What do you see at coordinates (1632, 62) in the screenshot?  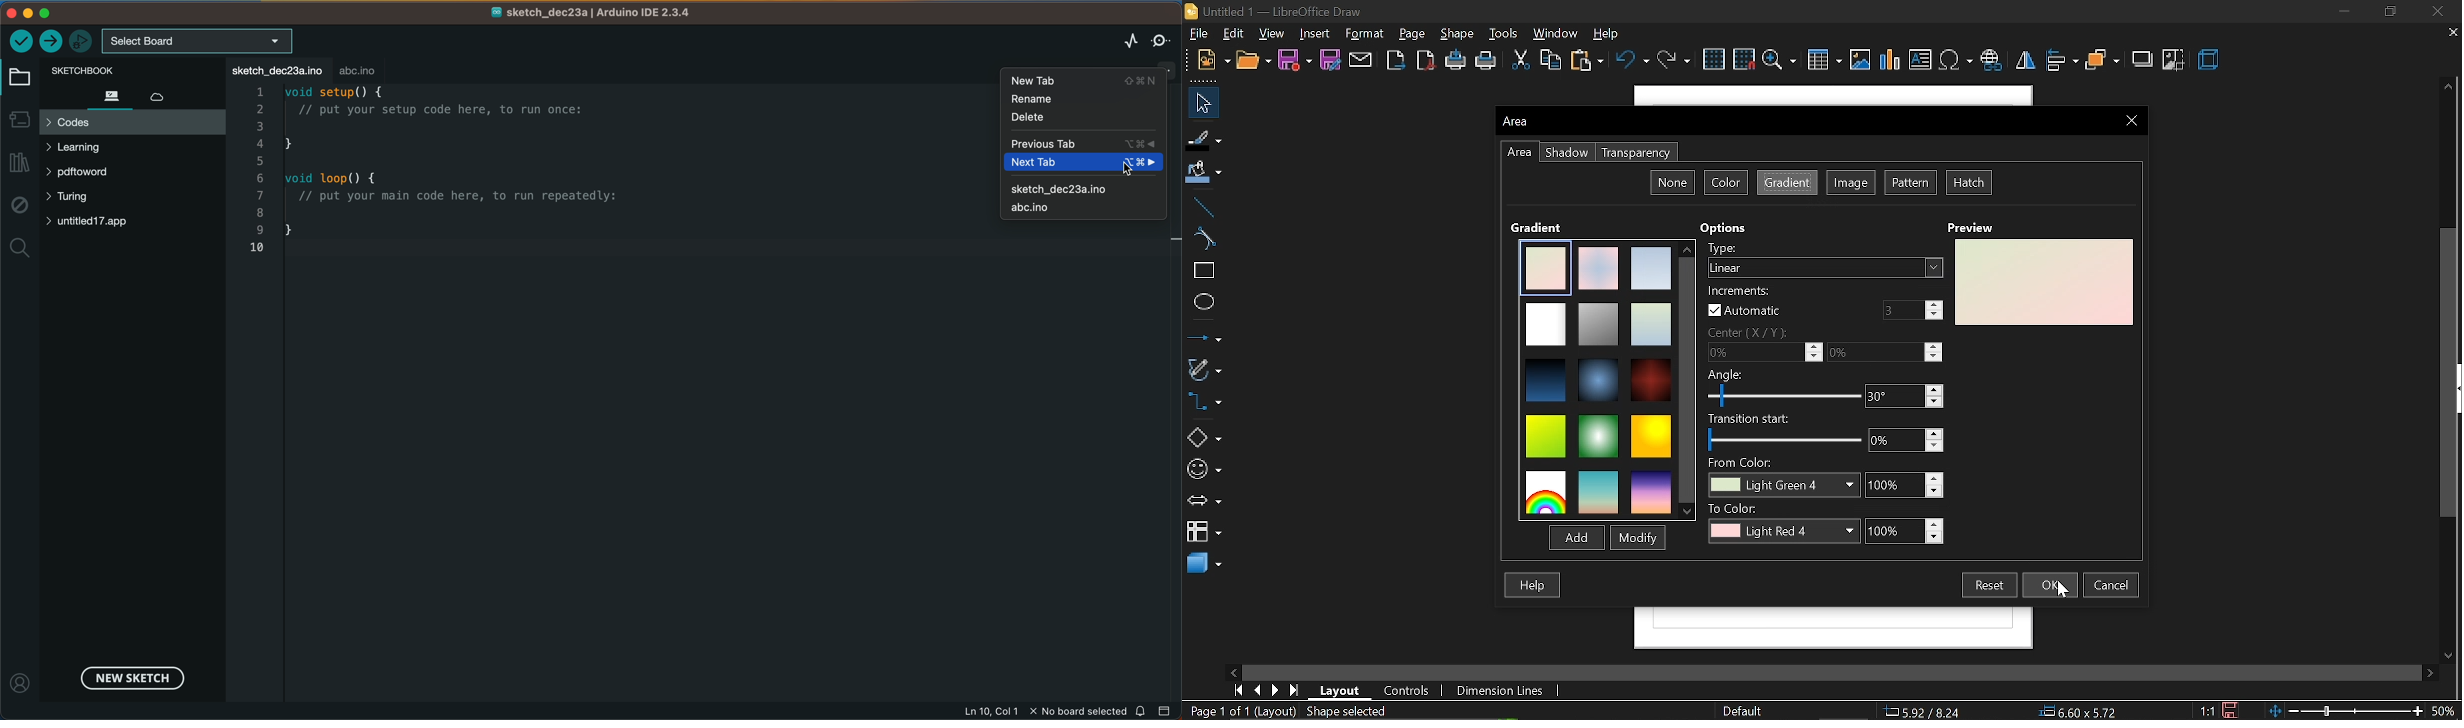 I see `undo` at bounding box center [1632, 62].